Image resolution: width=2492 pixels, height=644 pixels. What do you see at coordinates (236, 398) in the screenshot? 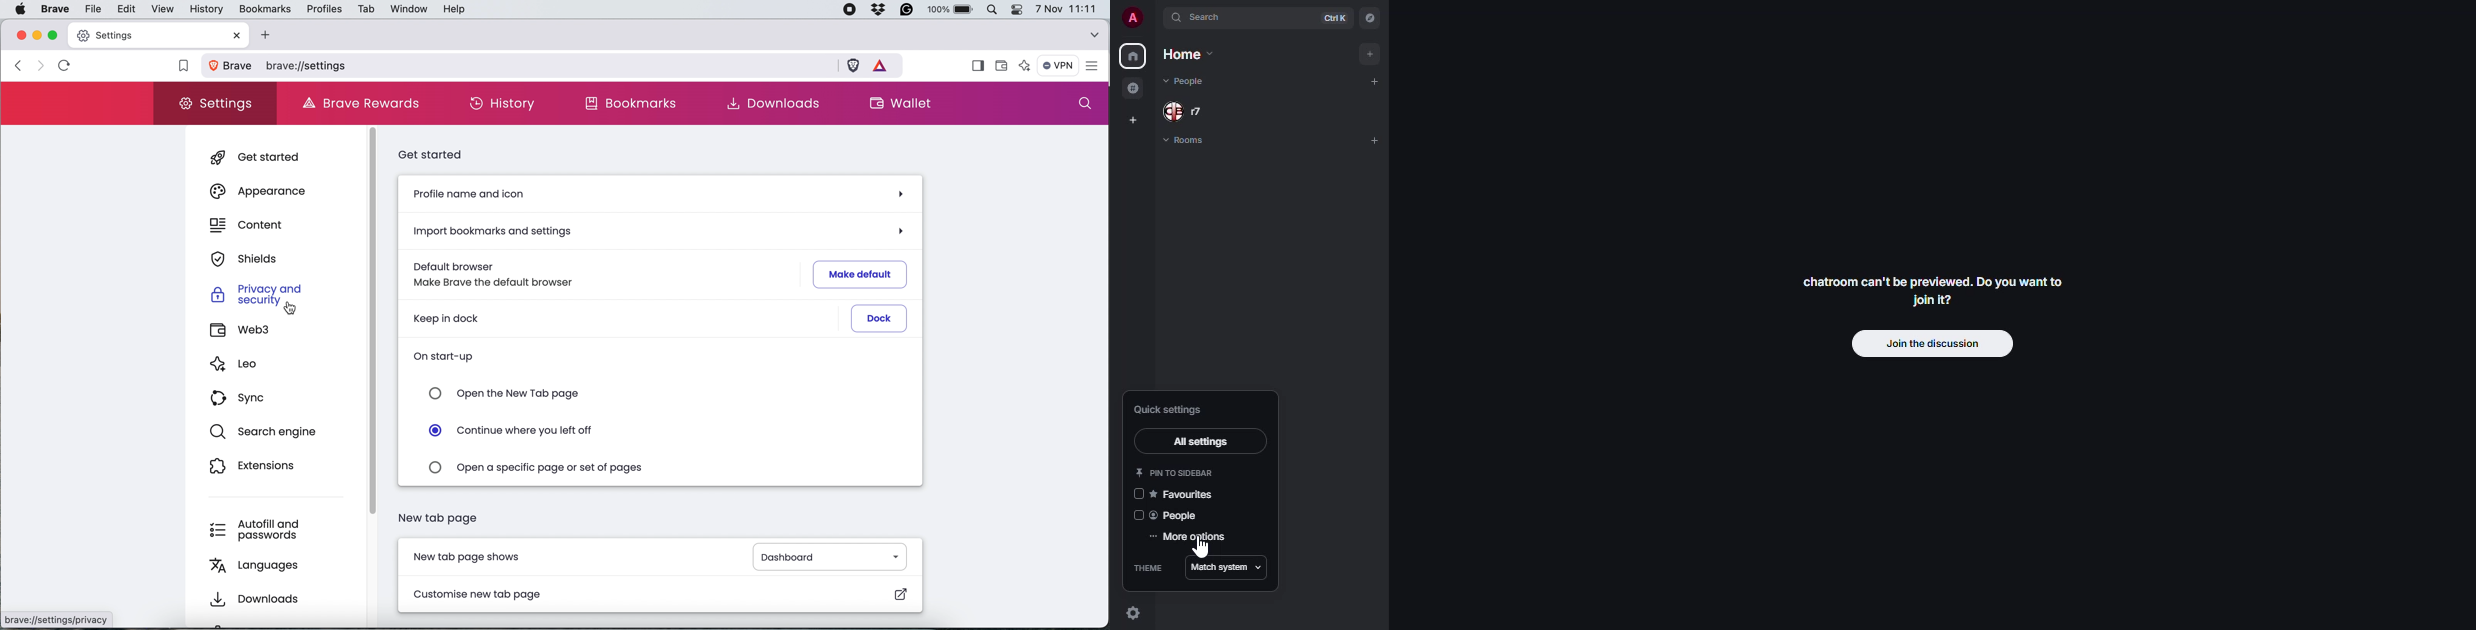
I see `sync` at bounding box center [236, 398].